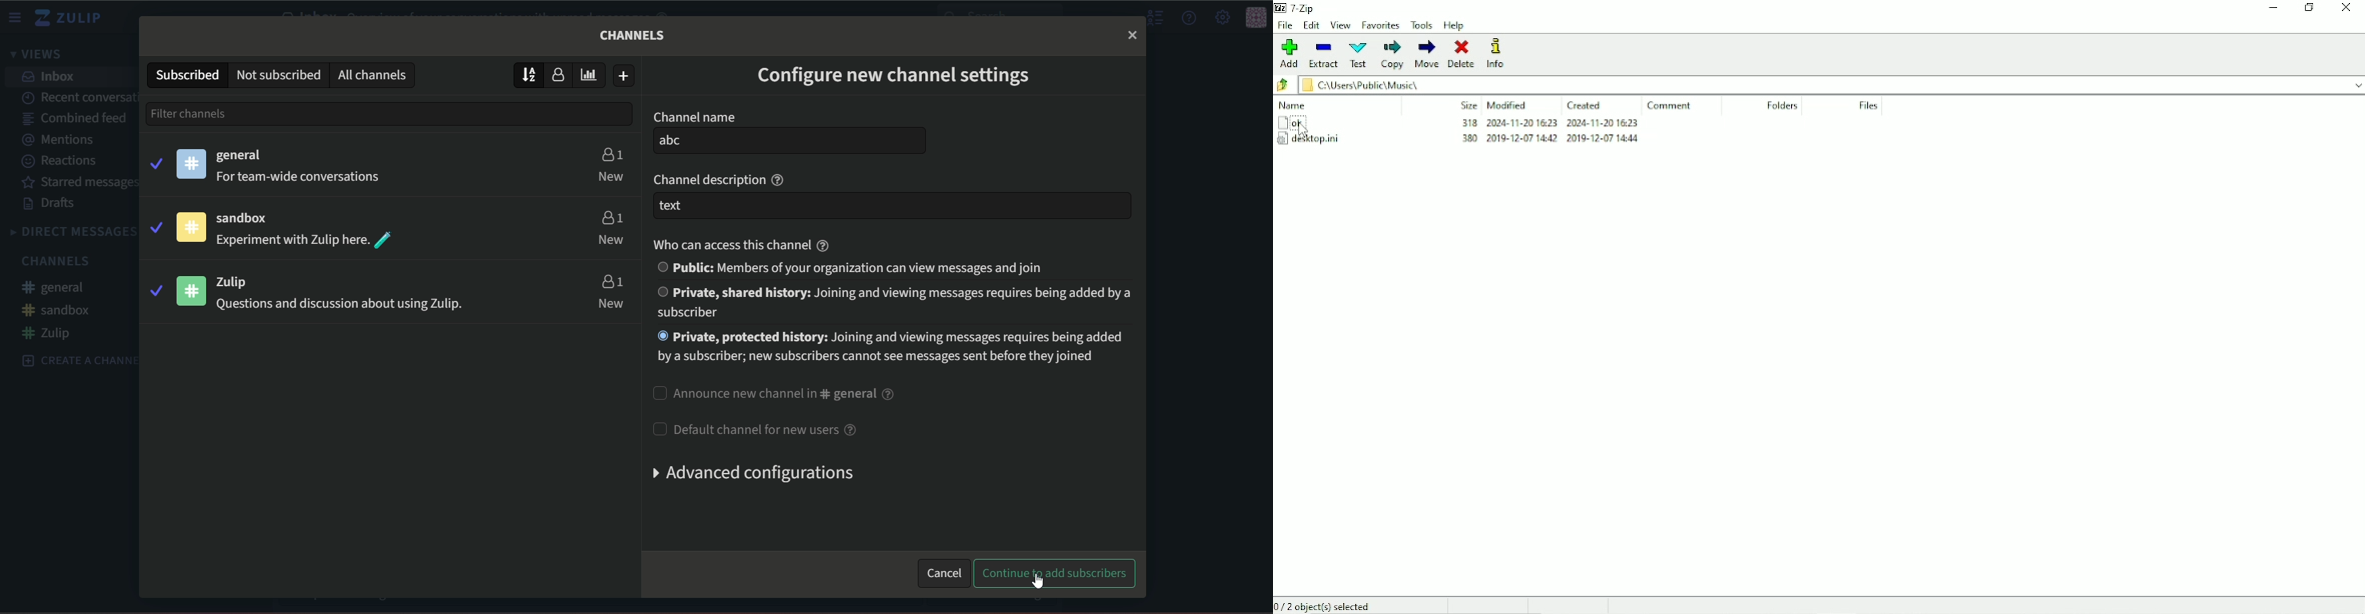 This screenshot has width=2380, height=616. What do you see at coordinates (64, 140) in the screenshot?
I see `mentions` at bounding box center [64, 140].